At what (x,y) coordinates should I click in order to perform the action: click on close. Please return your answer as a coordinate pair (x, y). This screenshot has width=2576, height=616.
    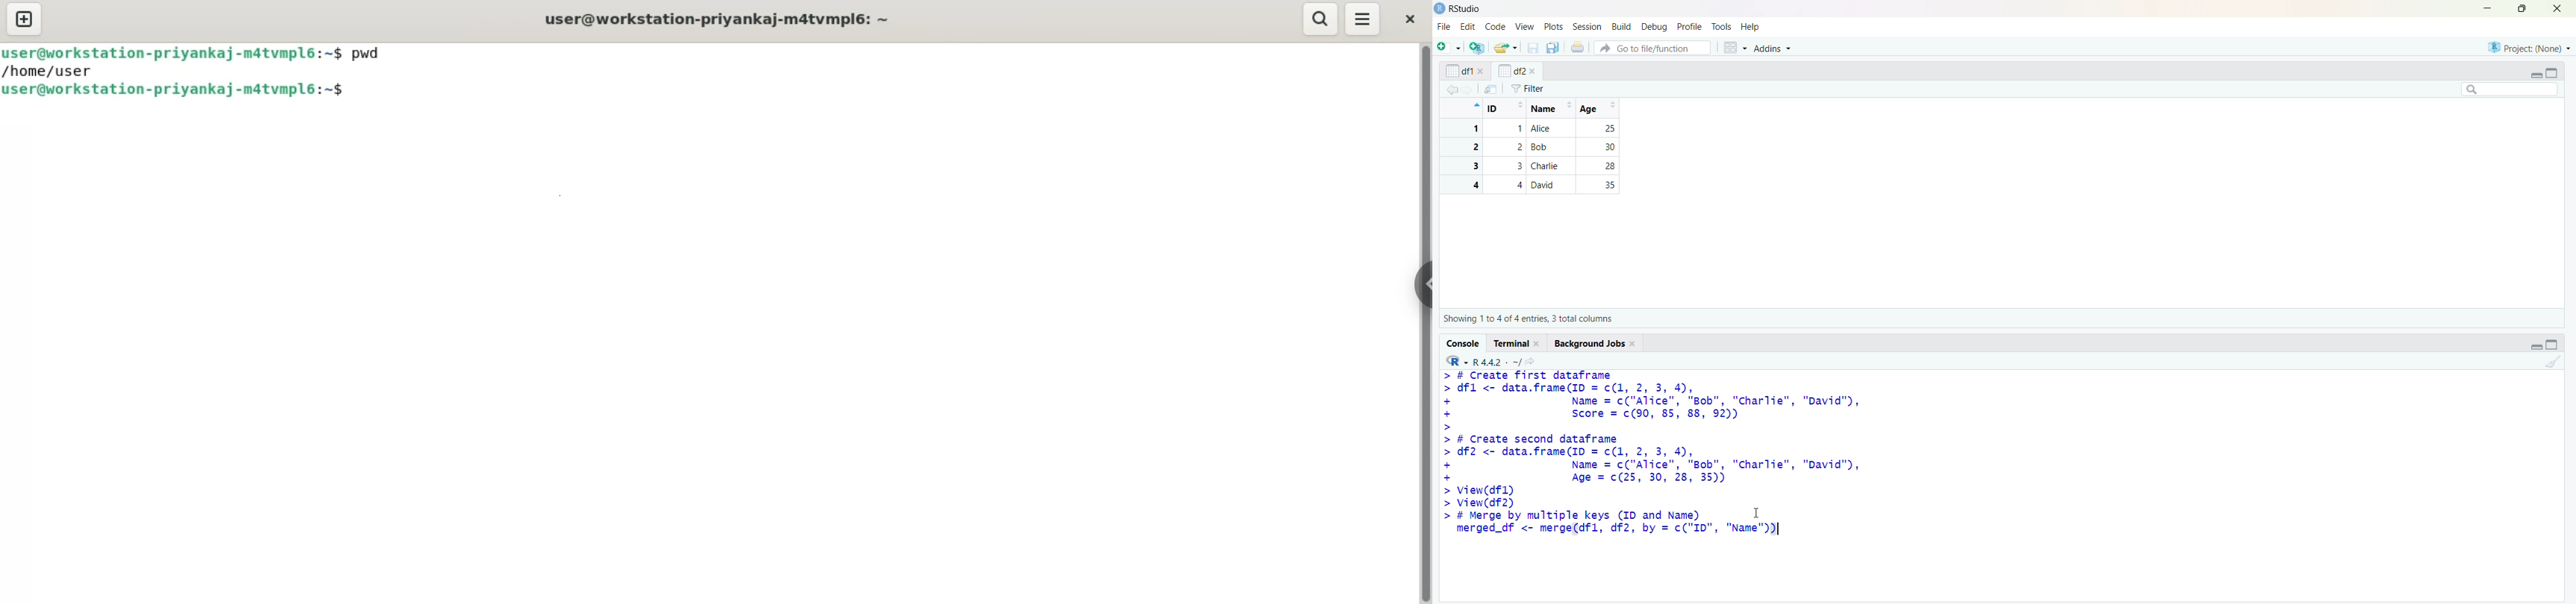
    Looking at the image, I should click on (1482, 71).